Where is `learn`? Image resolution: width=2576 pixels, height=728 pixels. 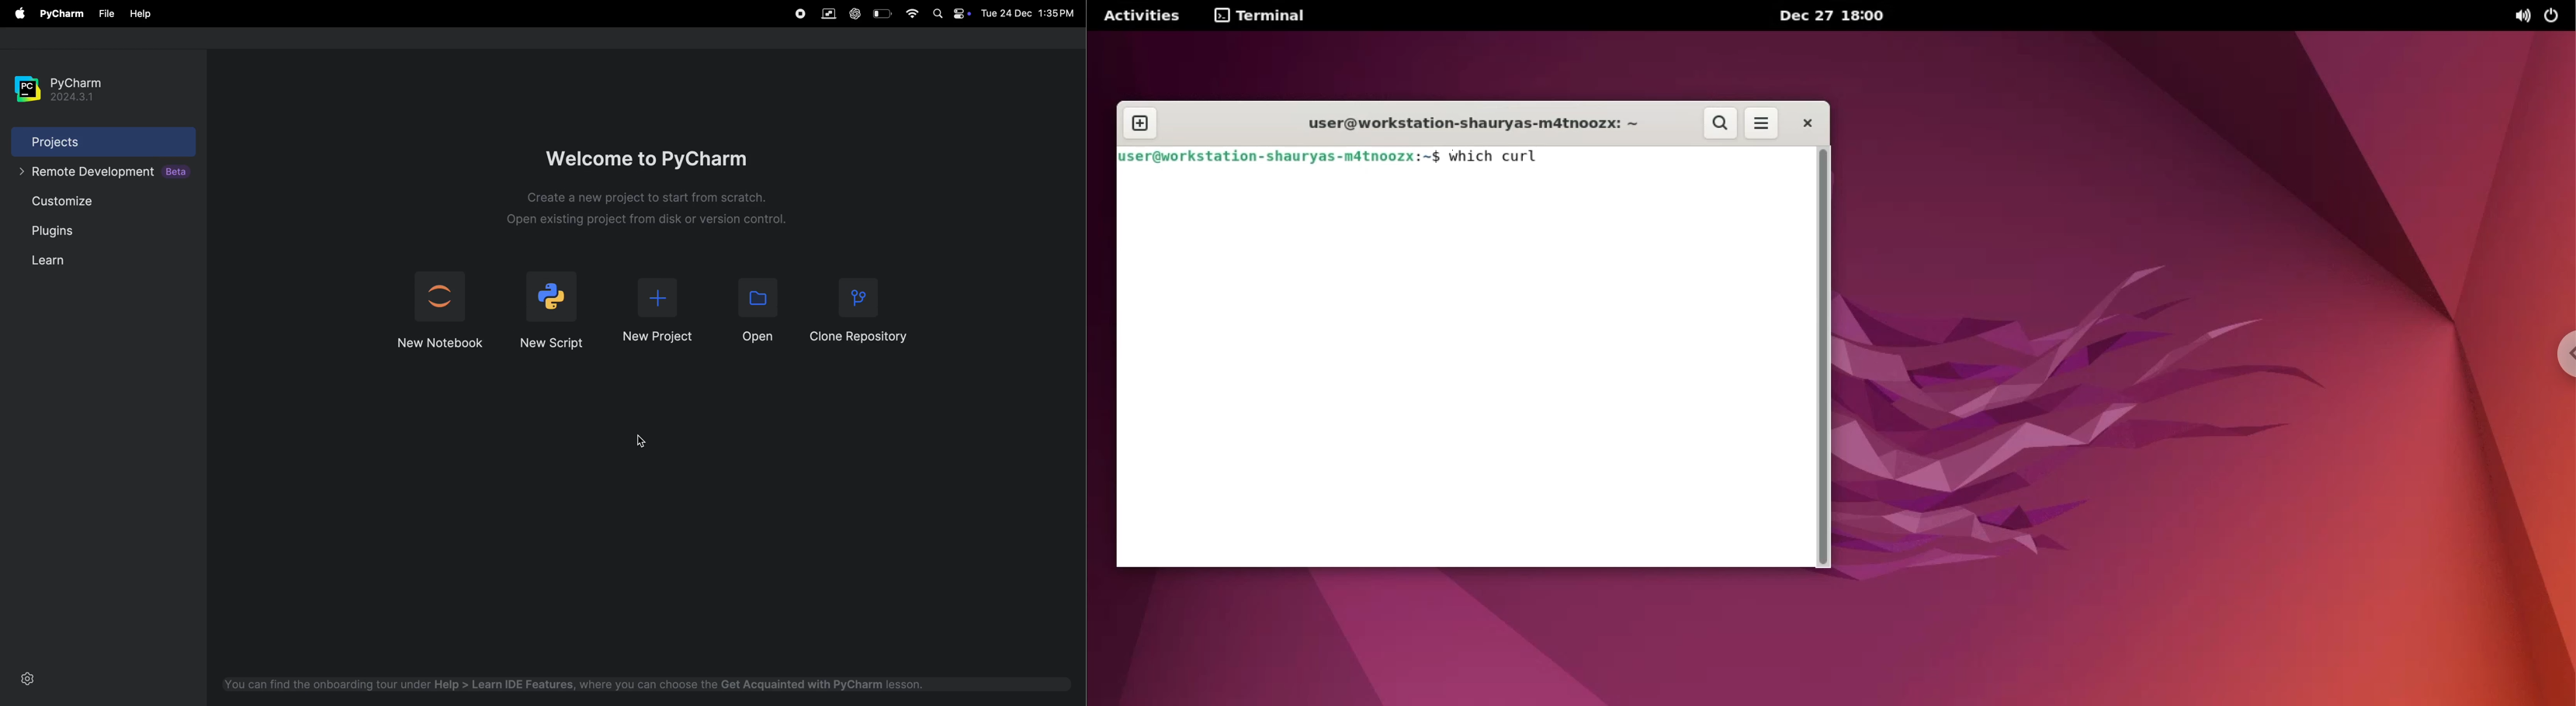
learn is located at coordinates (50, 259).